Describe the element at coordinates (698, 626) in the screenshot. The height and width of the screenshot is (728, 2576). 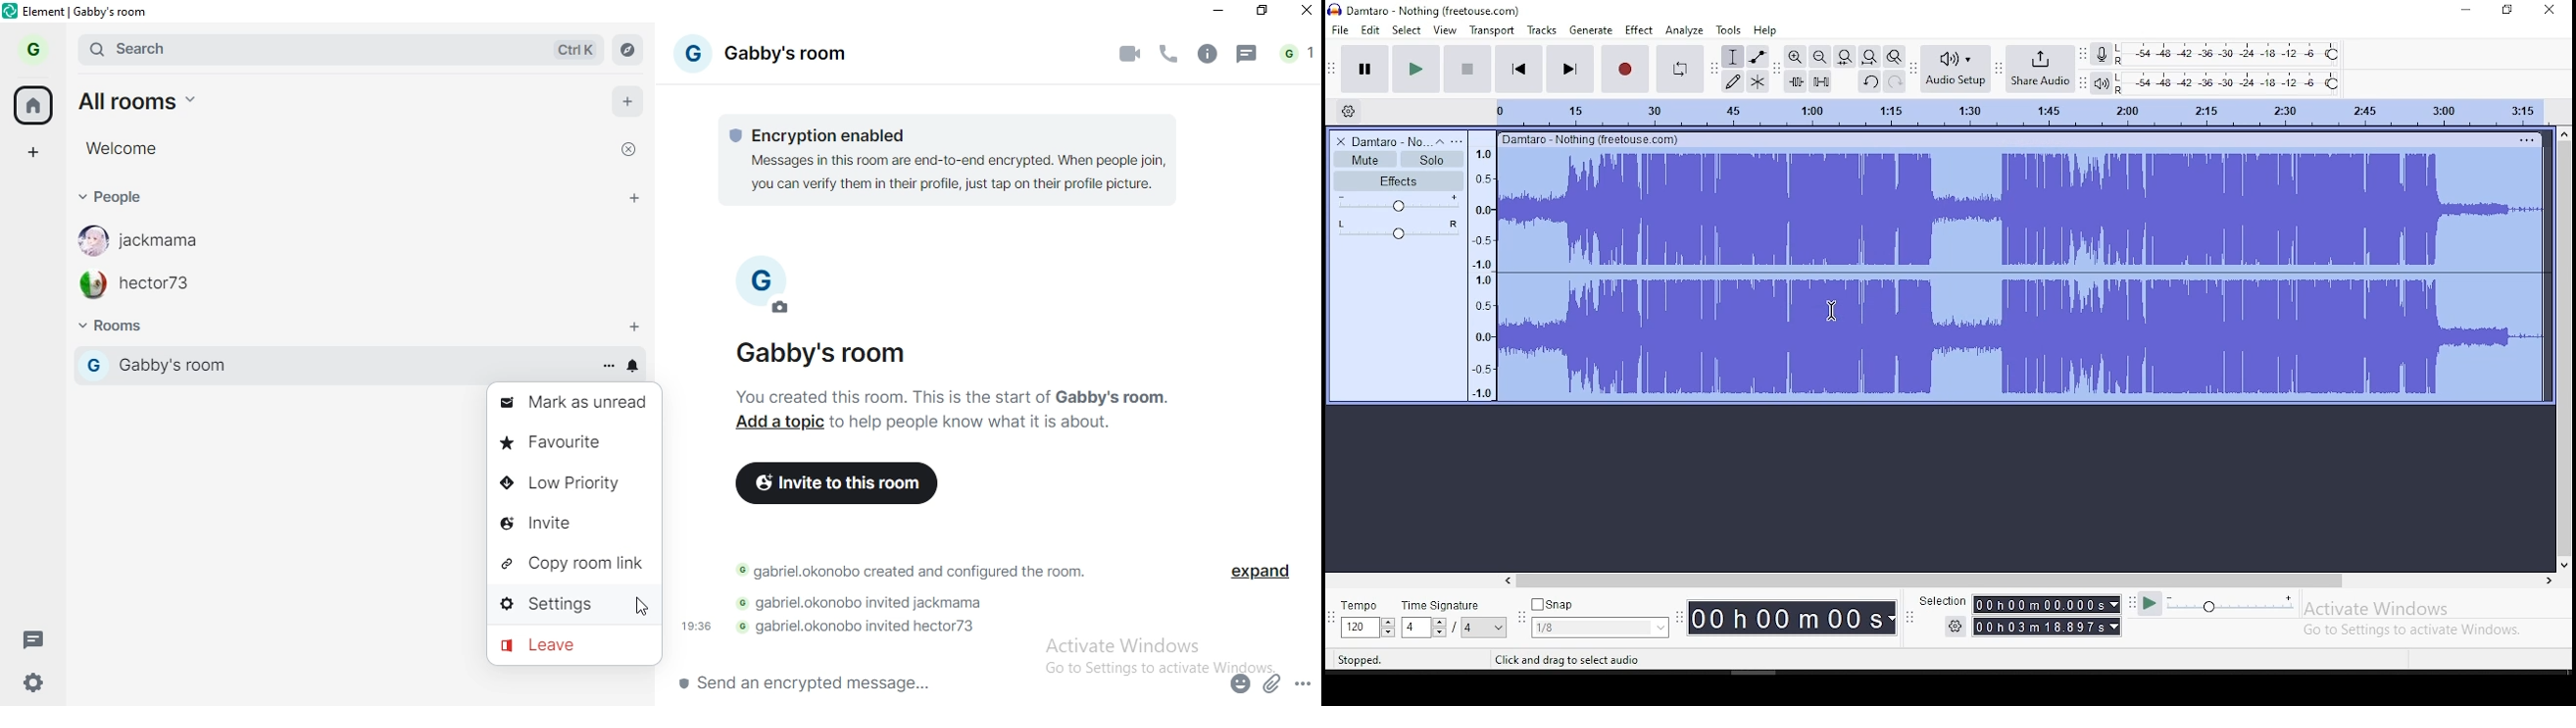
I see `time` at that location.